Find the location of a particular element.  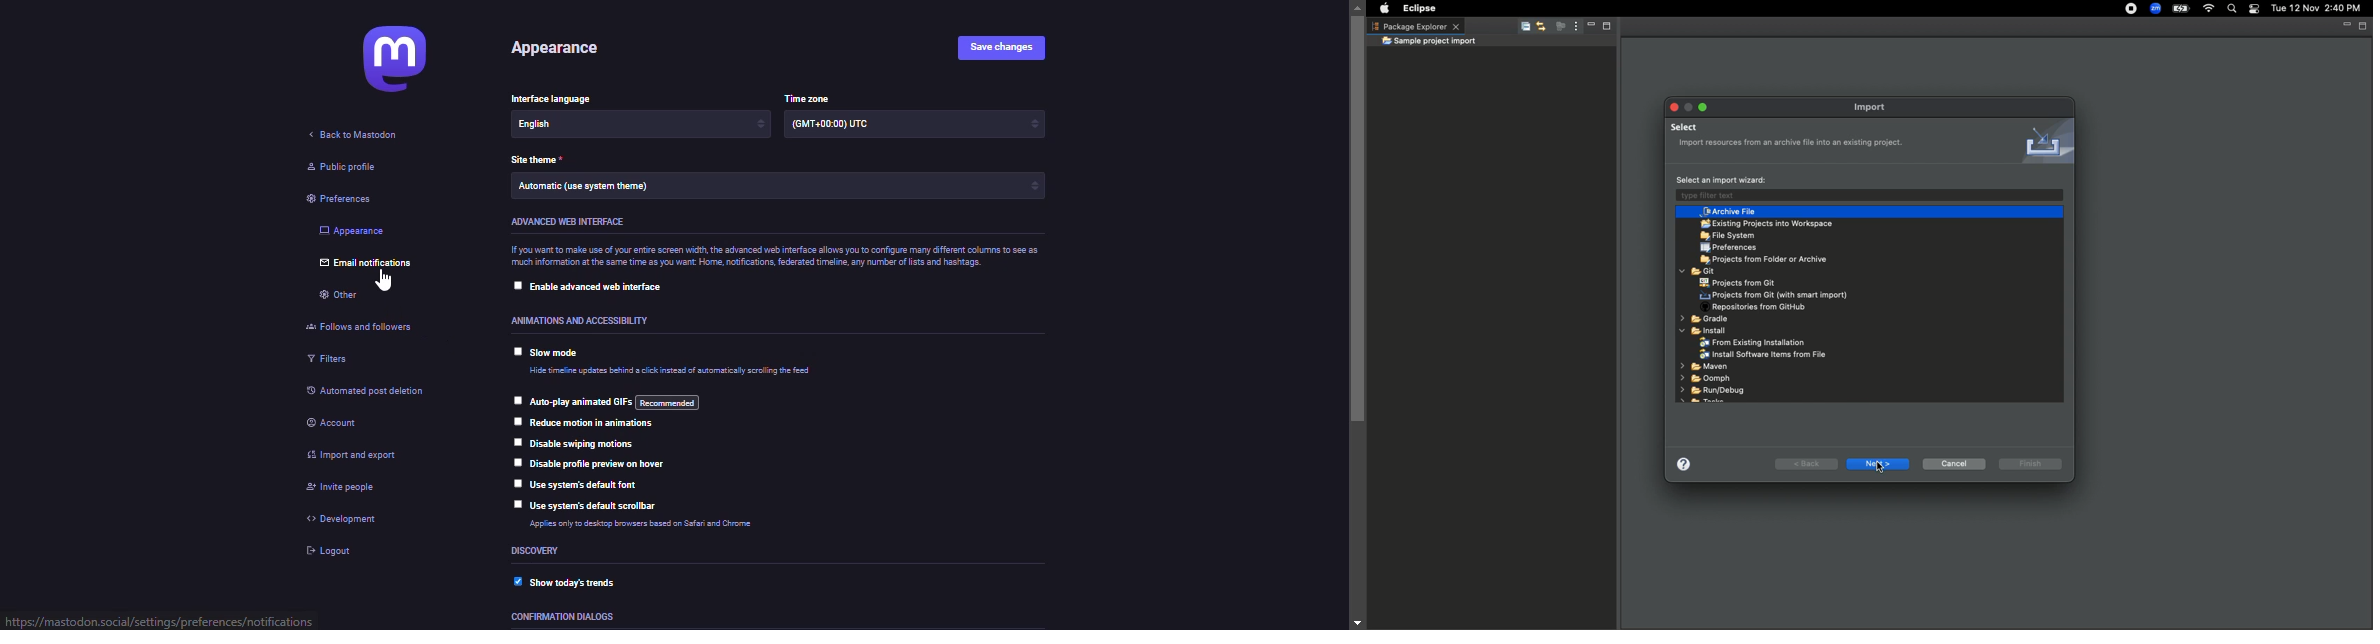

cursor is located at coordinates (386, 282).